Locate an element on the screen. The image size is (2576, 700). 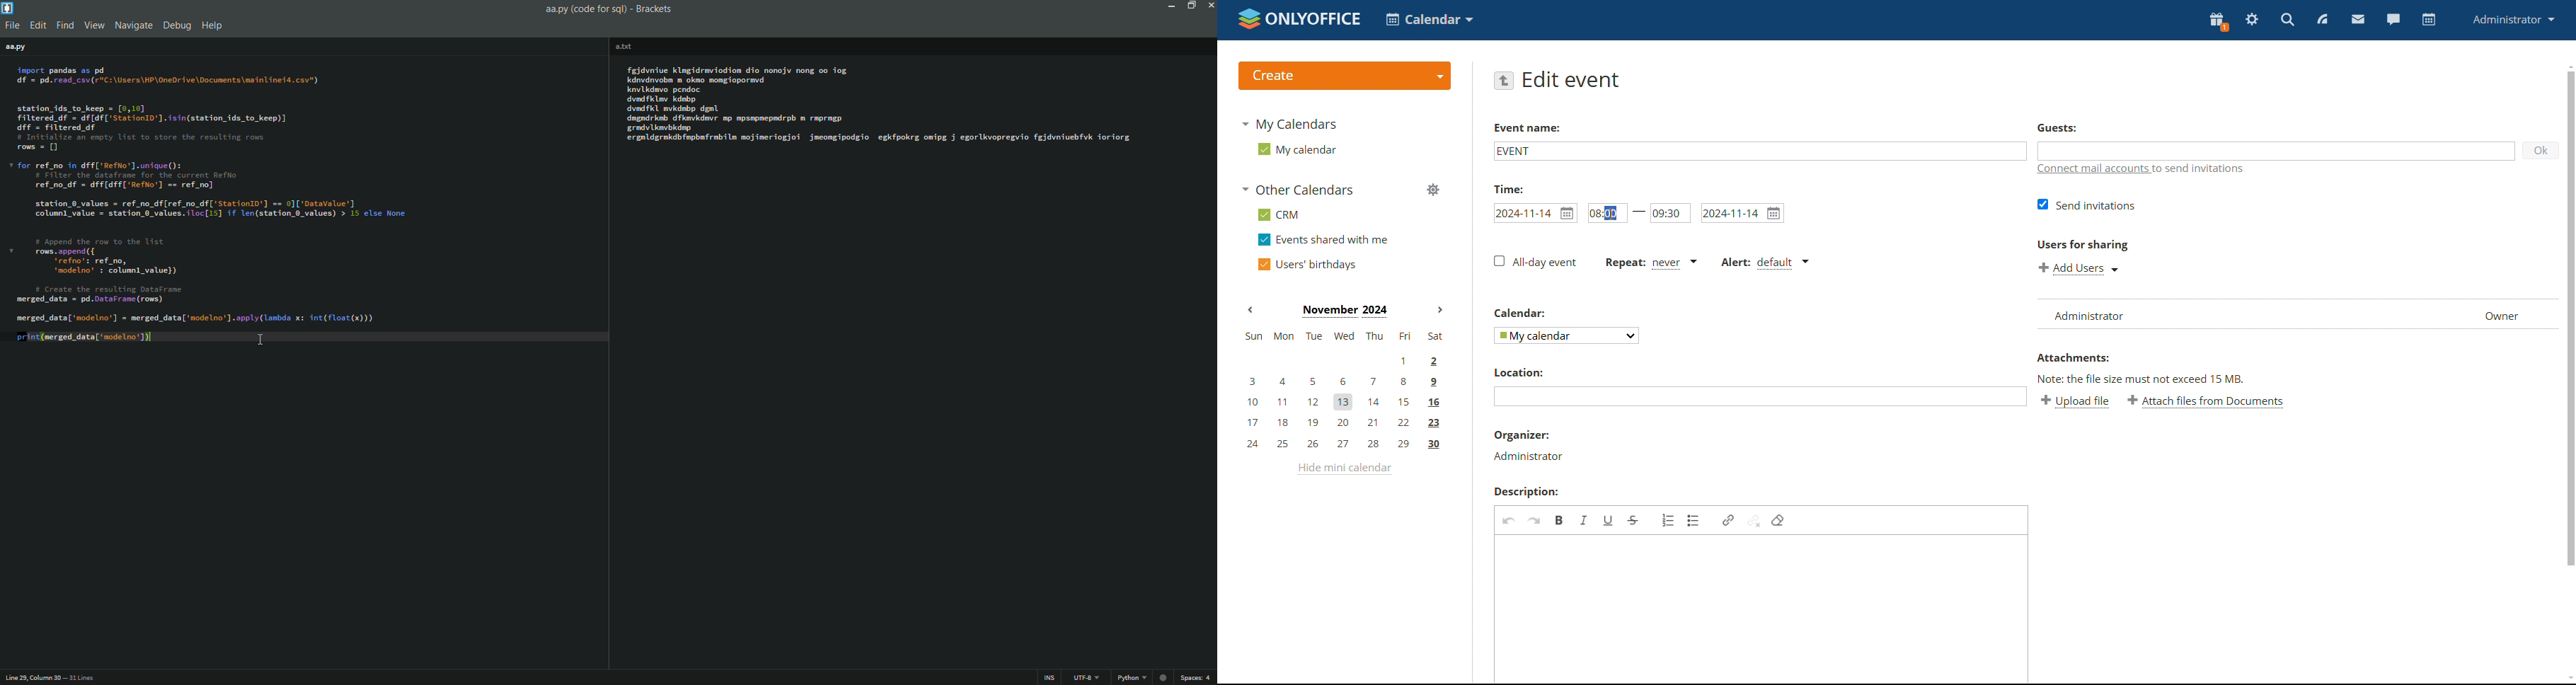
add location is located at coordinates (1760, 397).